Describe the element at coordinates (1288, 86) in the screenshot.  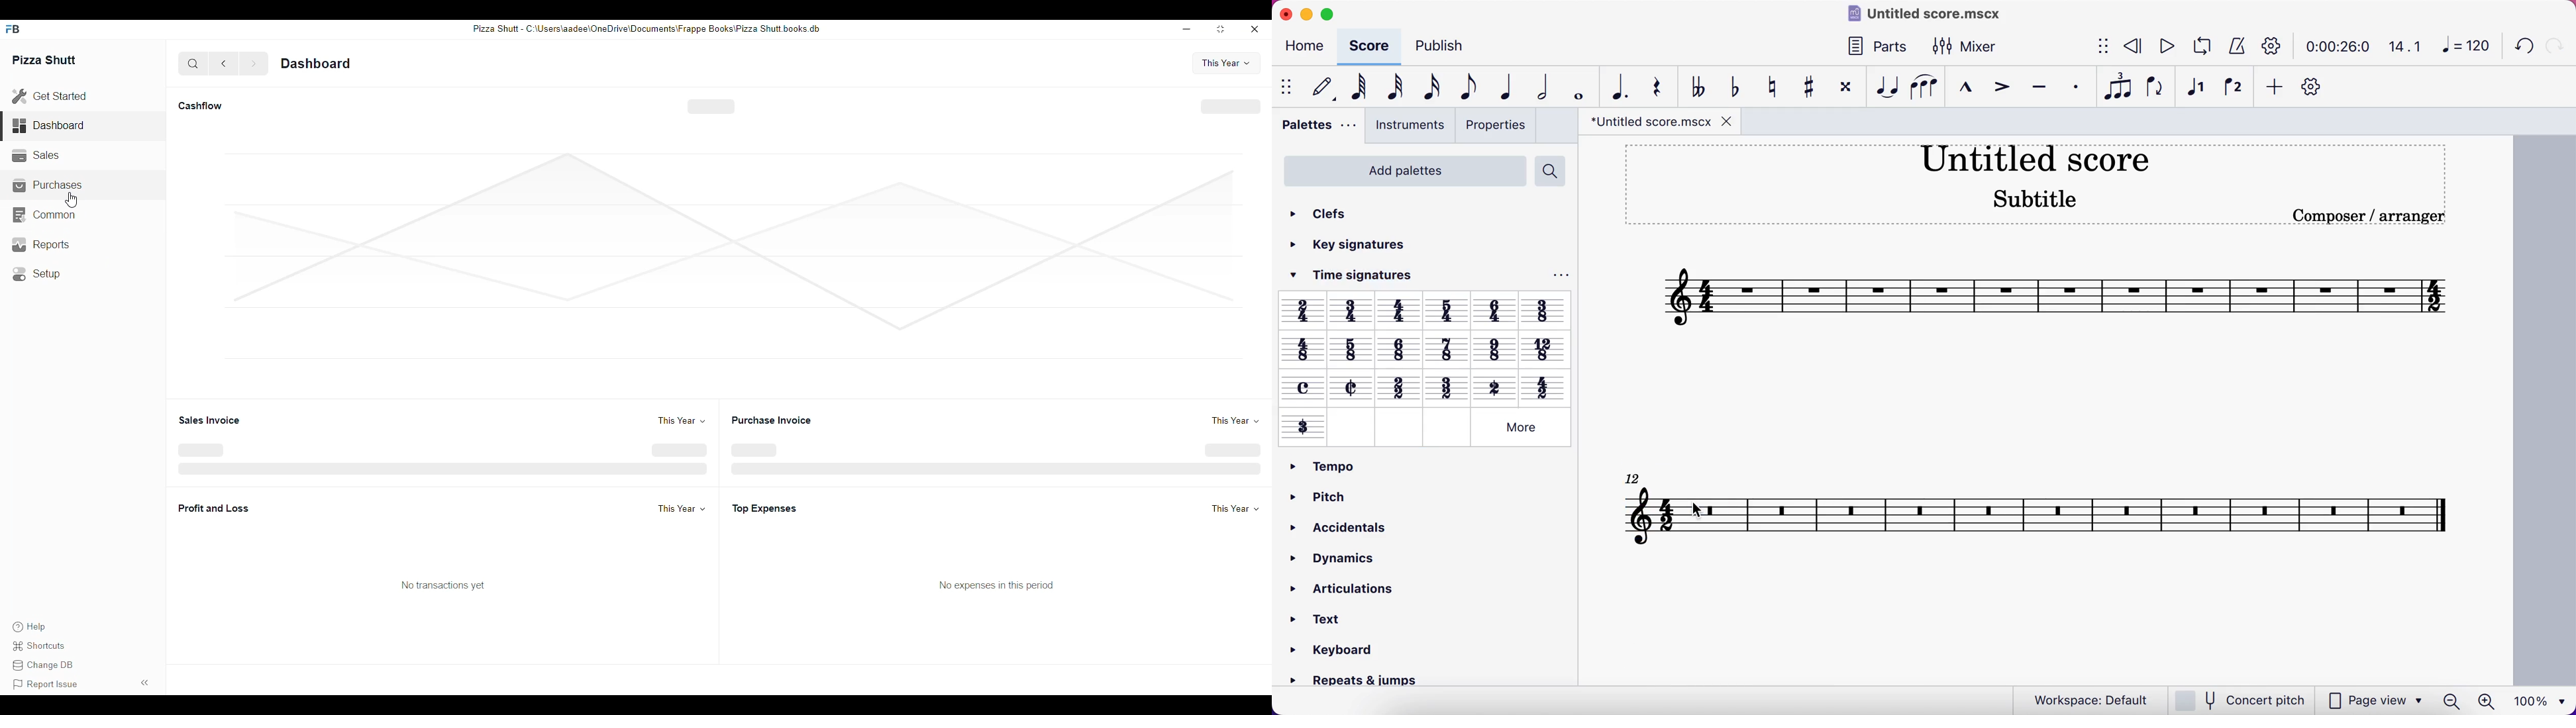
I see `show/hide` at that location.